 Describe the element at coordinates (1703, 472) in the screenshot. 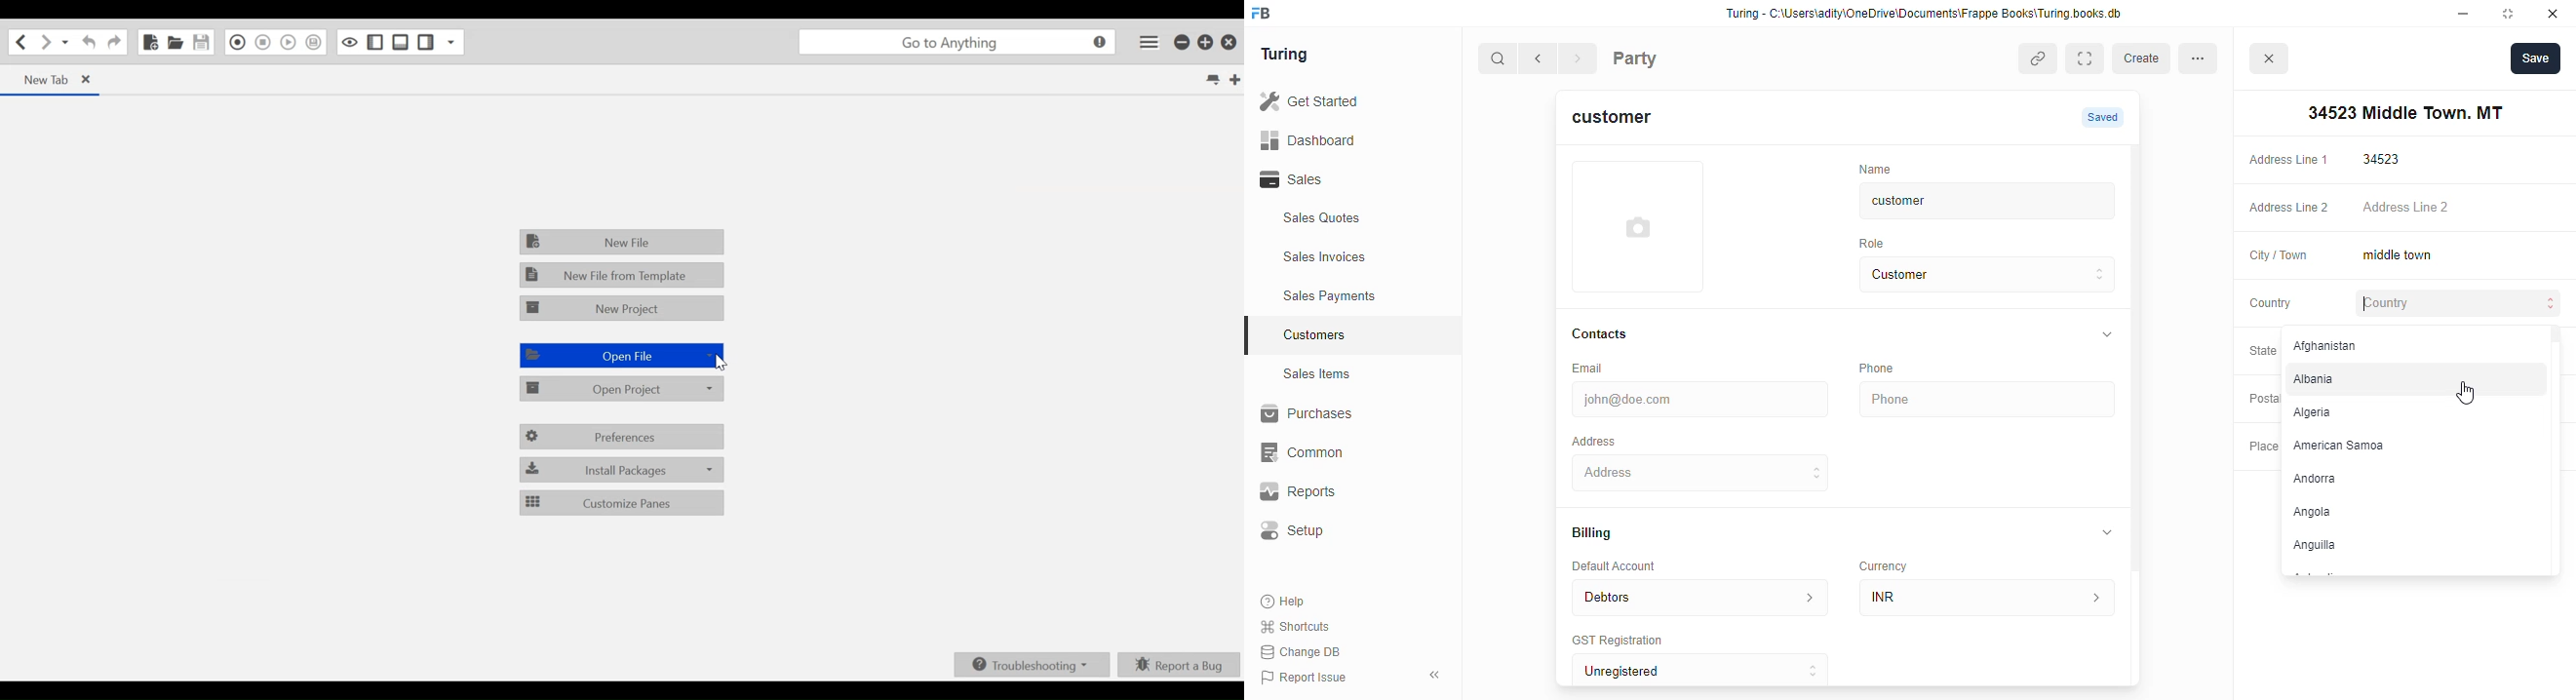

I see `34523 Middle Town. MT` at that location.